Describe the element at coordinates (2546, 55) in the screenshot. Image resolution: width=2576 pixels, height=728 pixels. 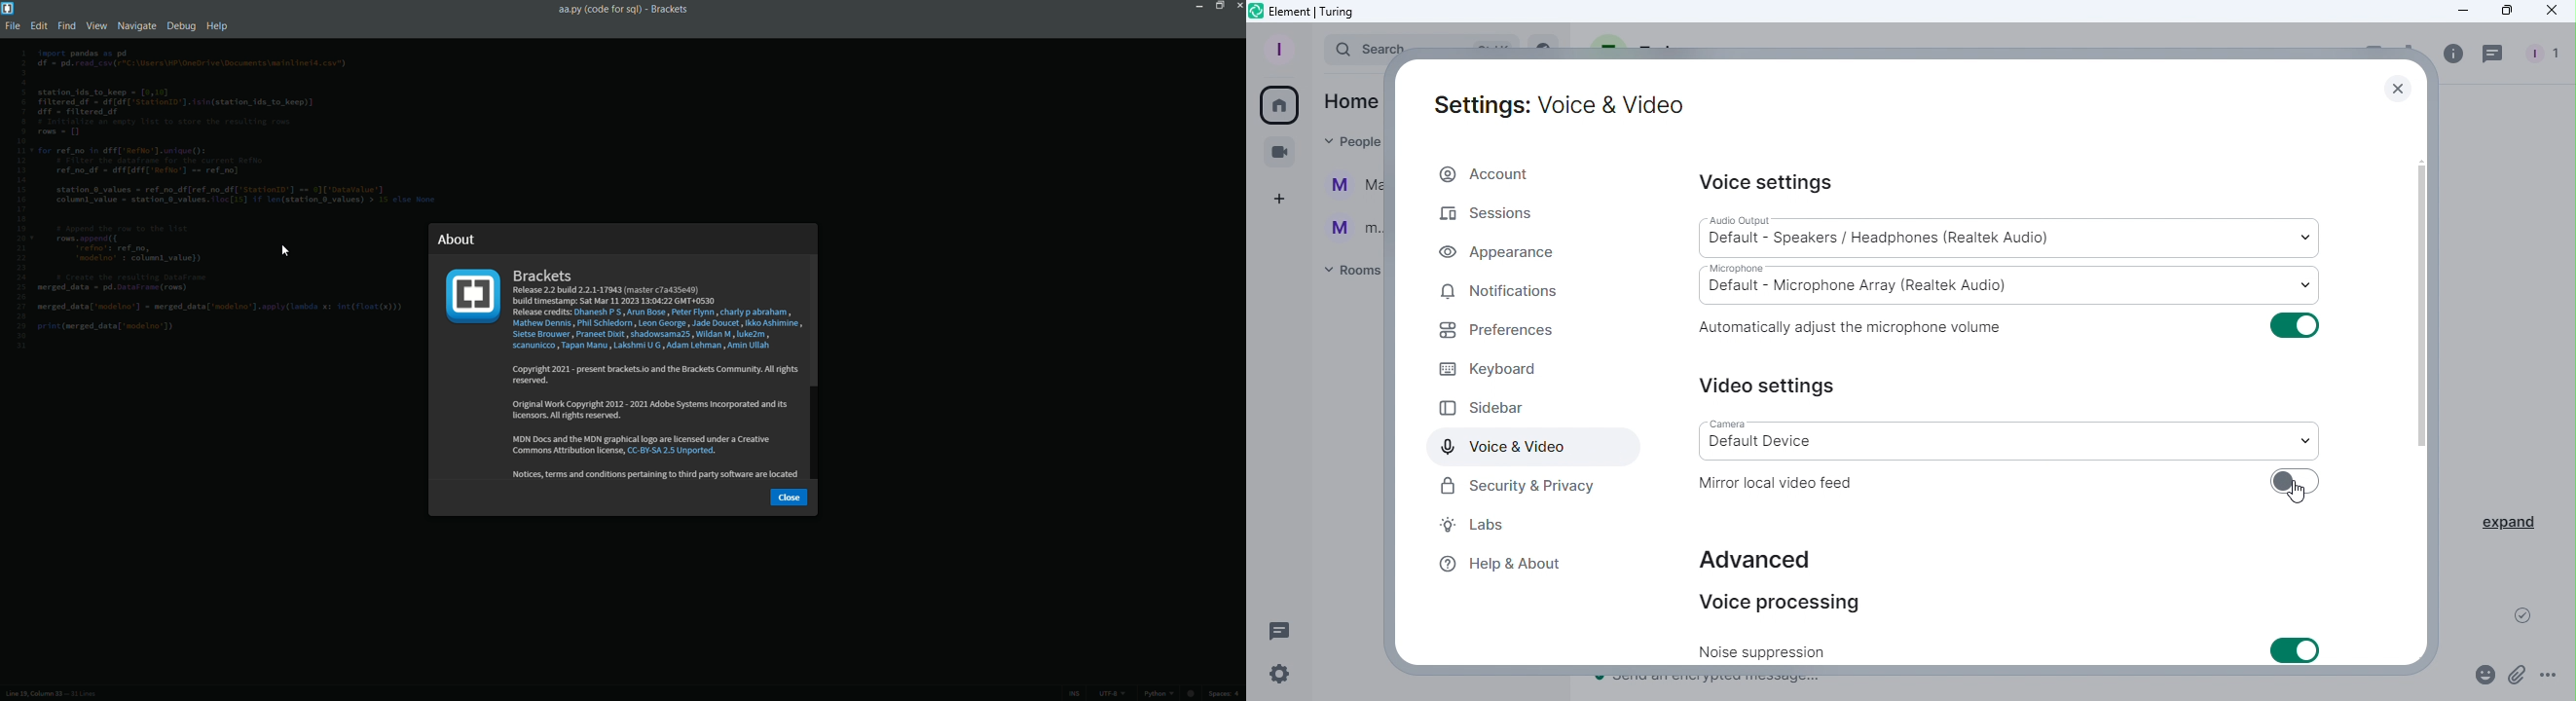
I see `People` at that location.